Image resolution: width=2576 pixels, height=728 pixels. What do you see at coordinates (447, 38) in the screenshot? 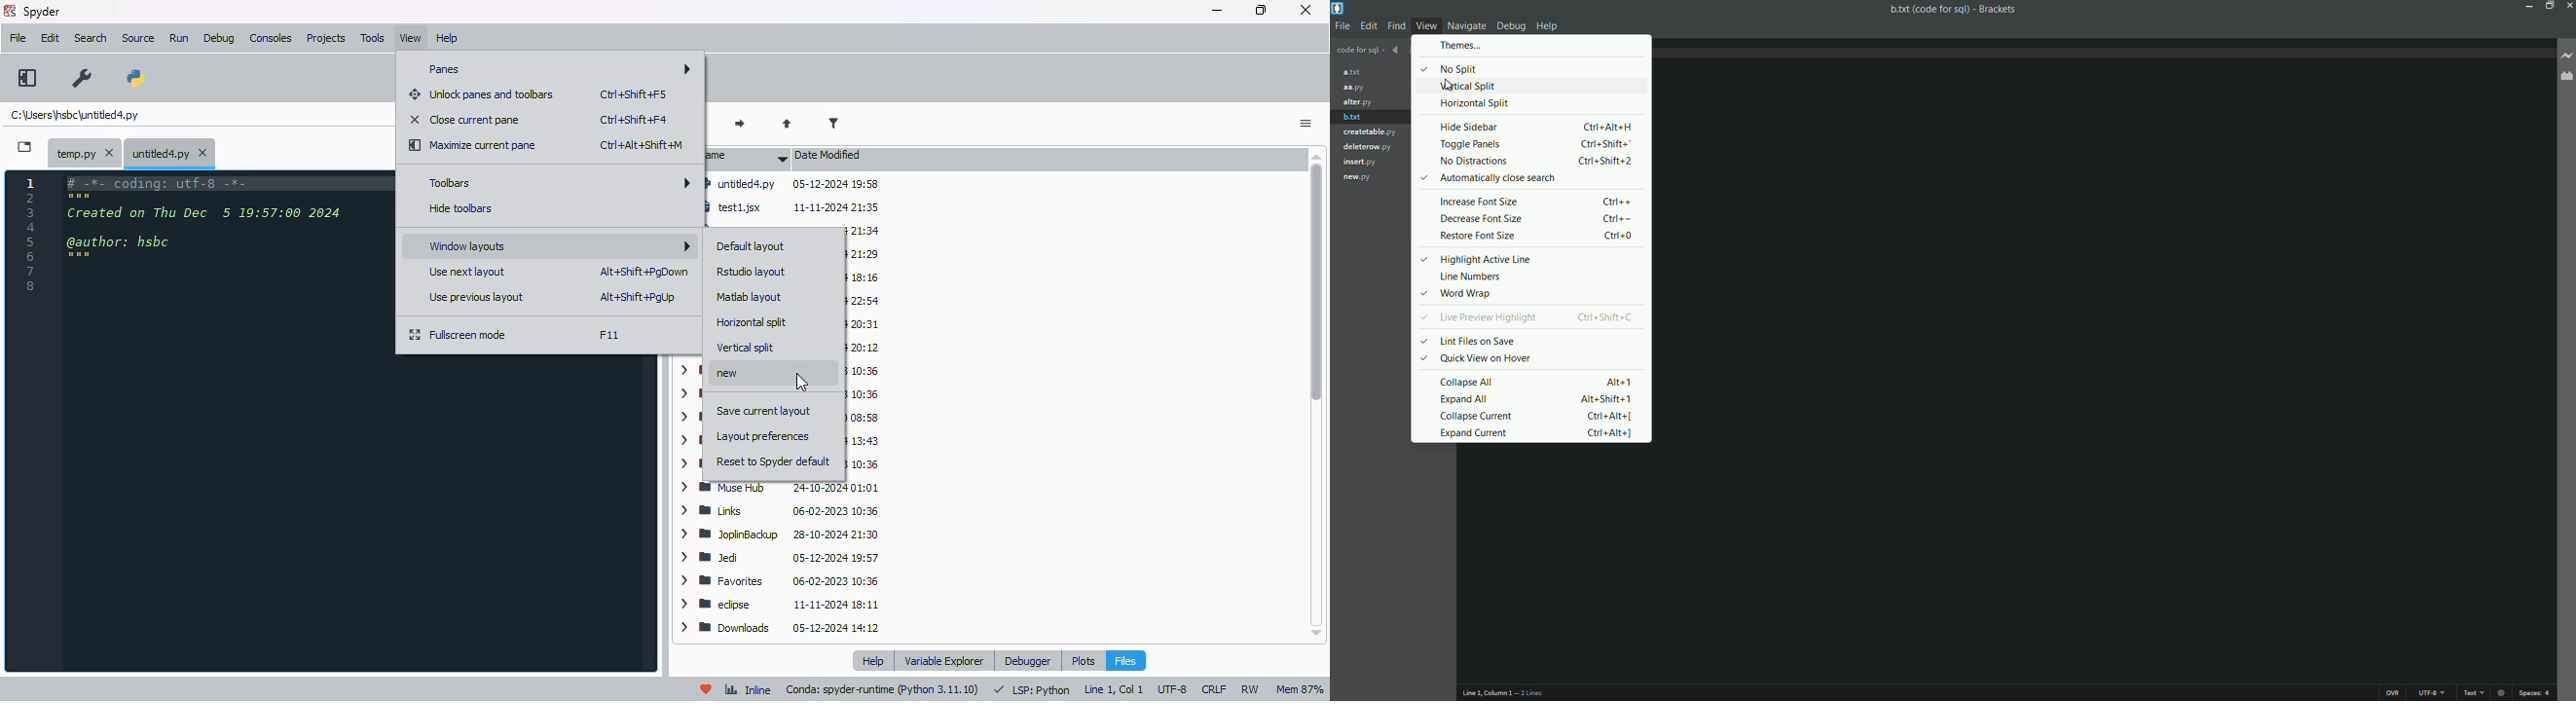
I see `help` at bounding box center [447, 38].